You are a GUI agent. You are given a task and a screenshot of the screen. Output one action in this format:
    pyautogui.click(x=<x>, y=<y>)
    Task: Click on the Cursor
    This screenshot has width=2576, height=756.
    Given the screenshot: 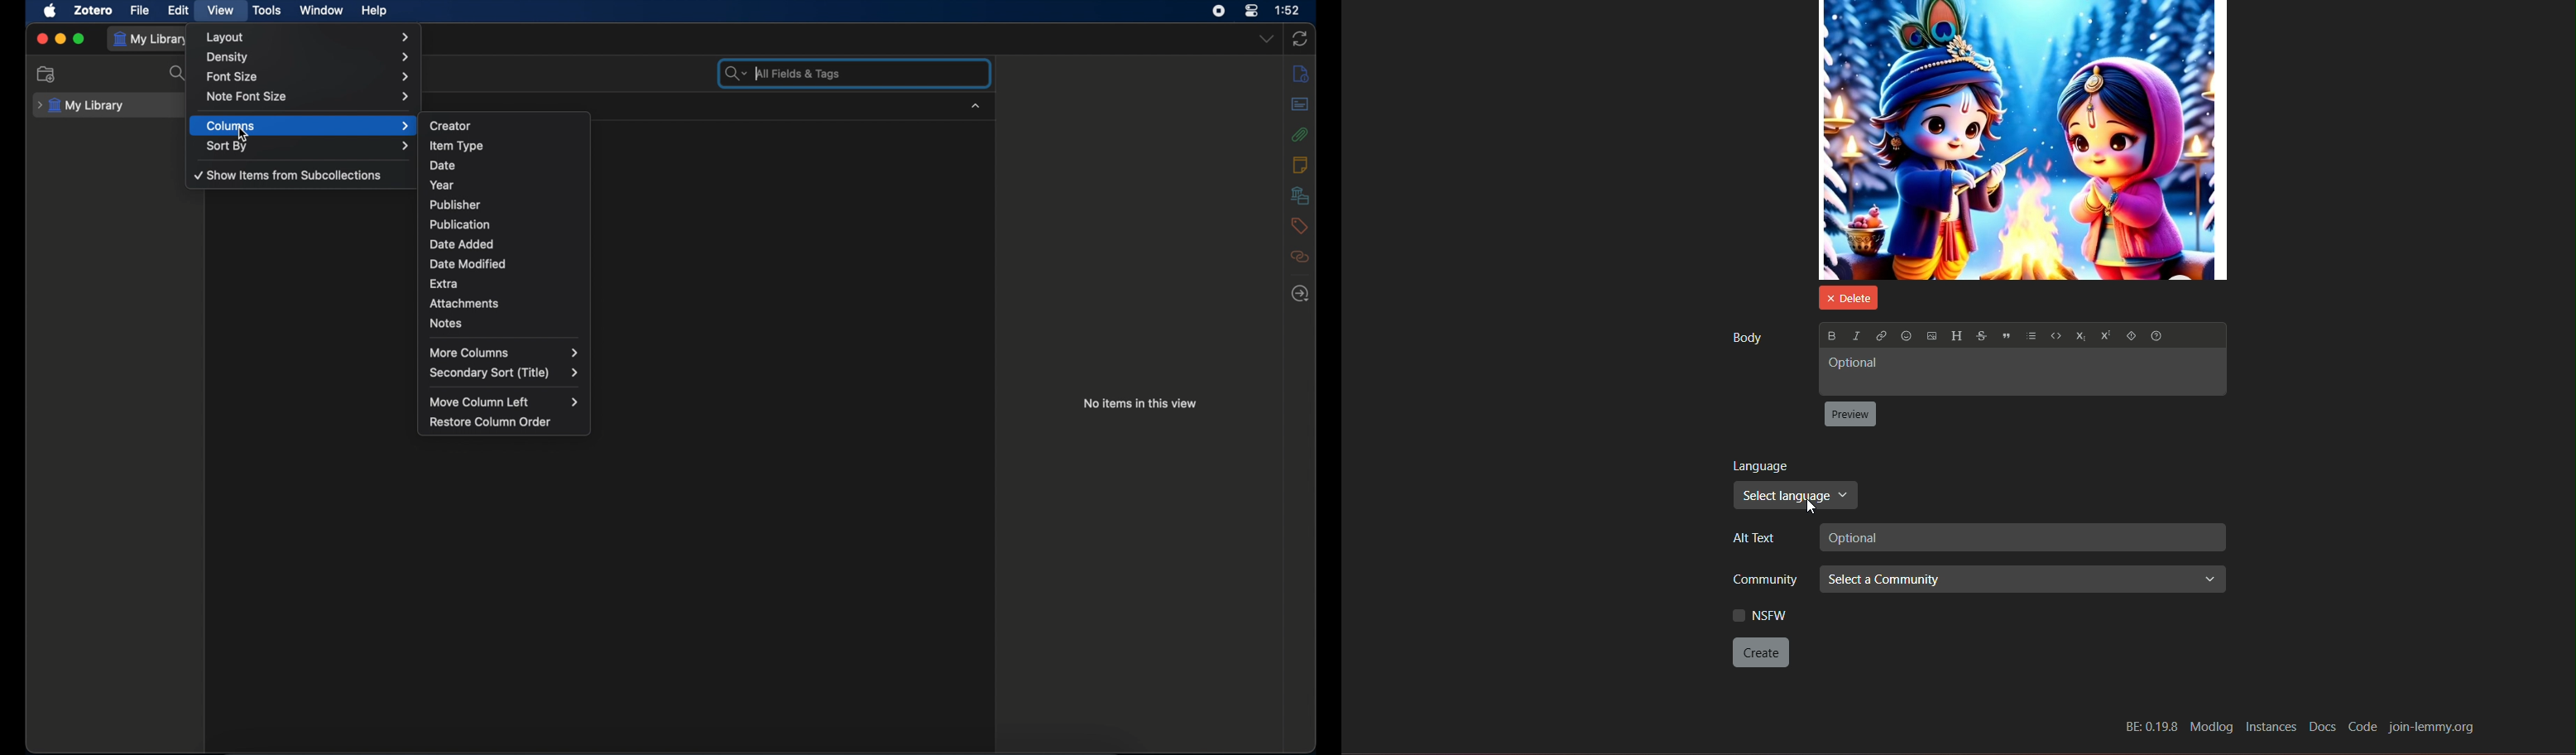 What is the action you would take?
    pyautogui.click(x=1811, y=507)
    